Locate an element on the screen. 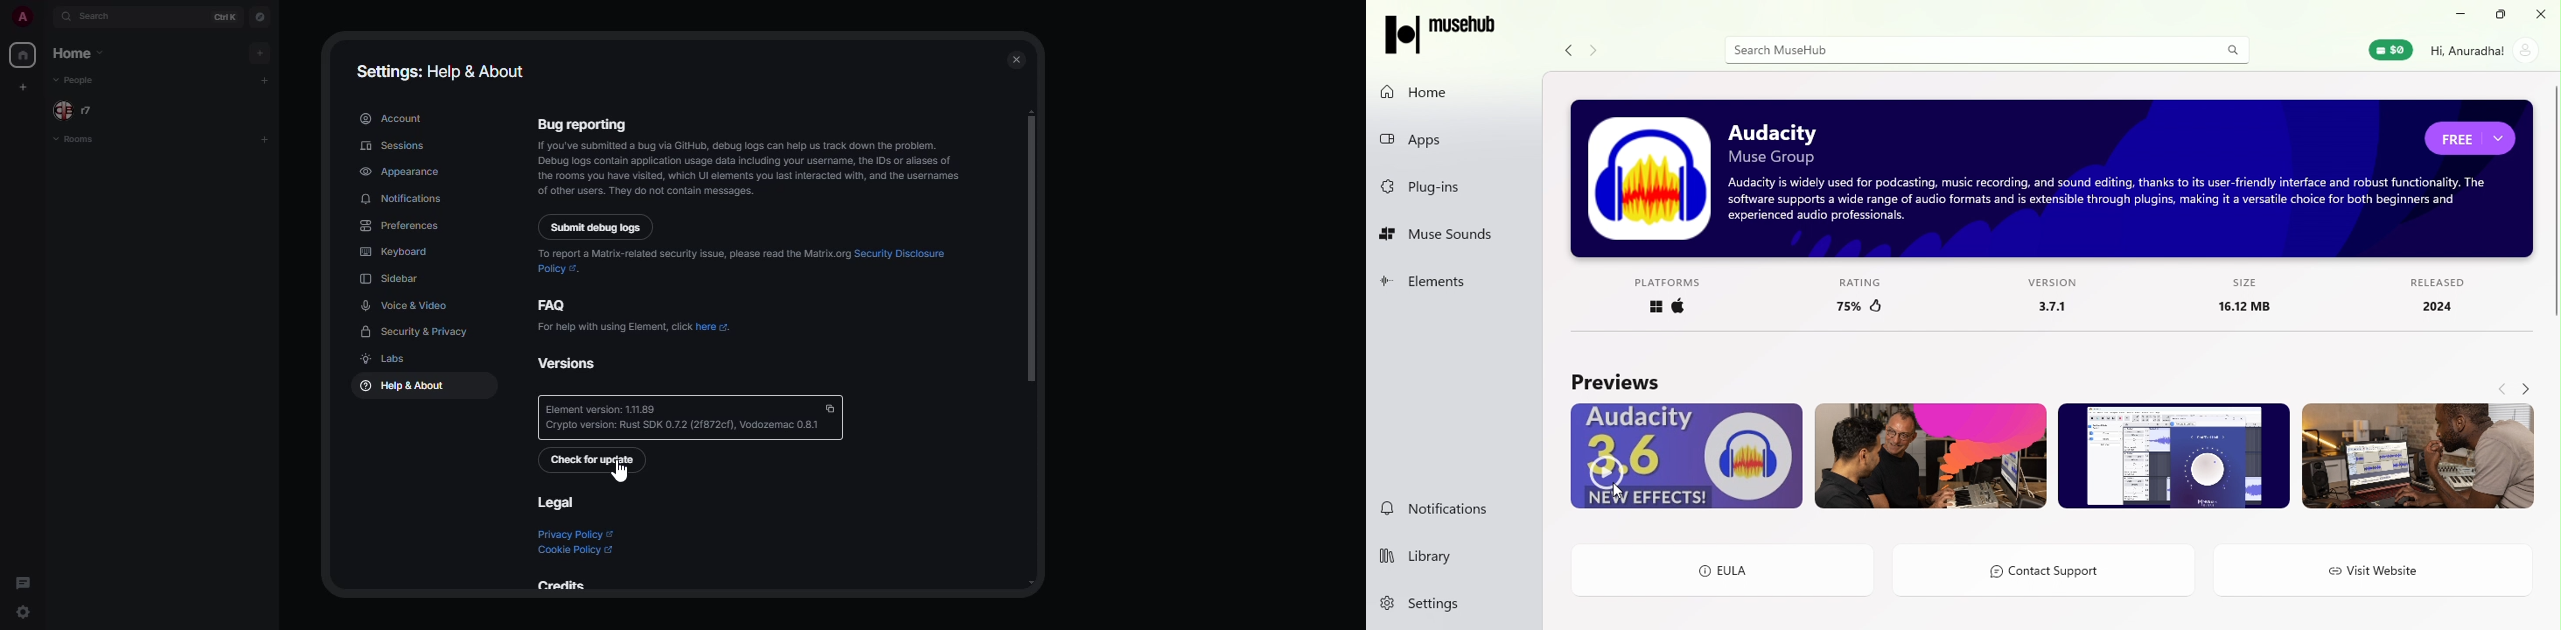 Image resolution: width=2576 pixels, height=644 pixels. expand is located at coordinates (48, 16).